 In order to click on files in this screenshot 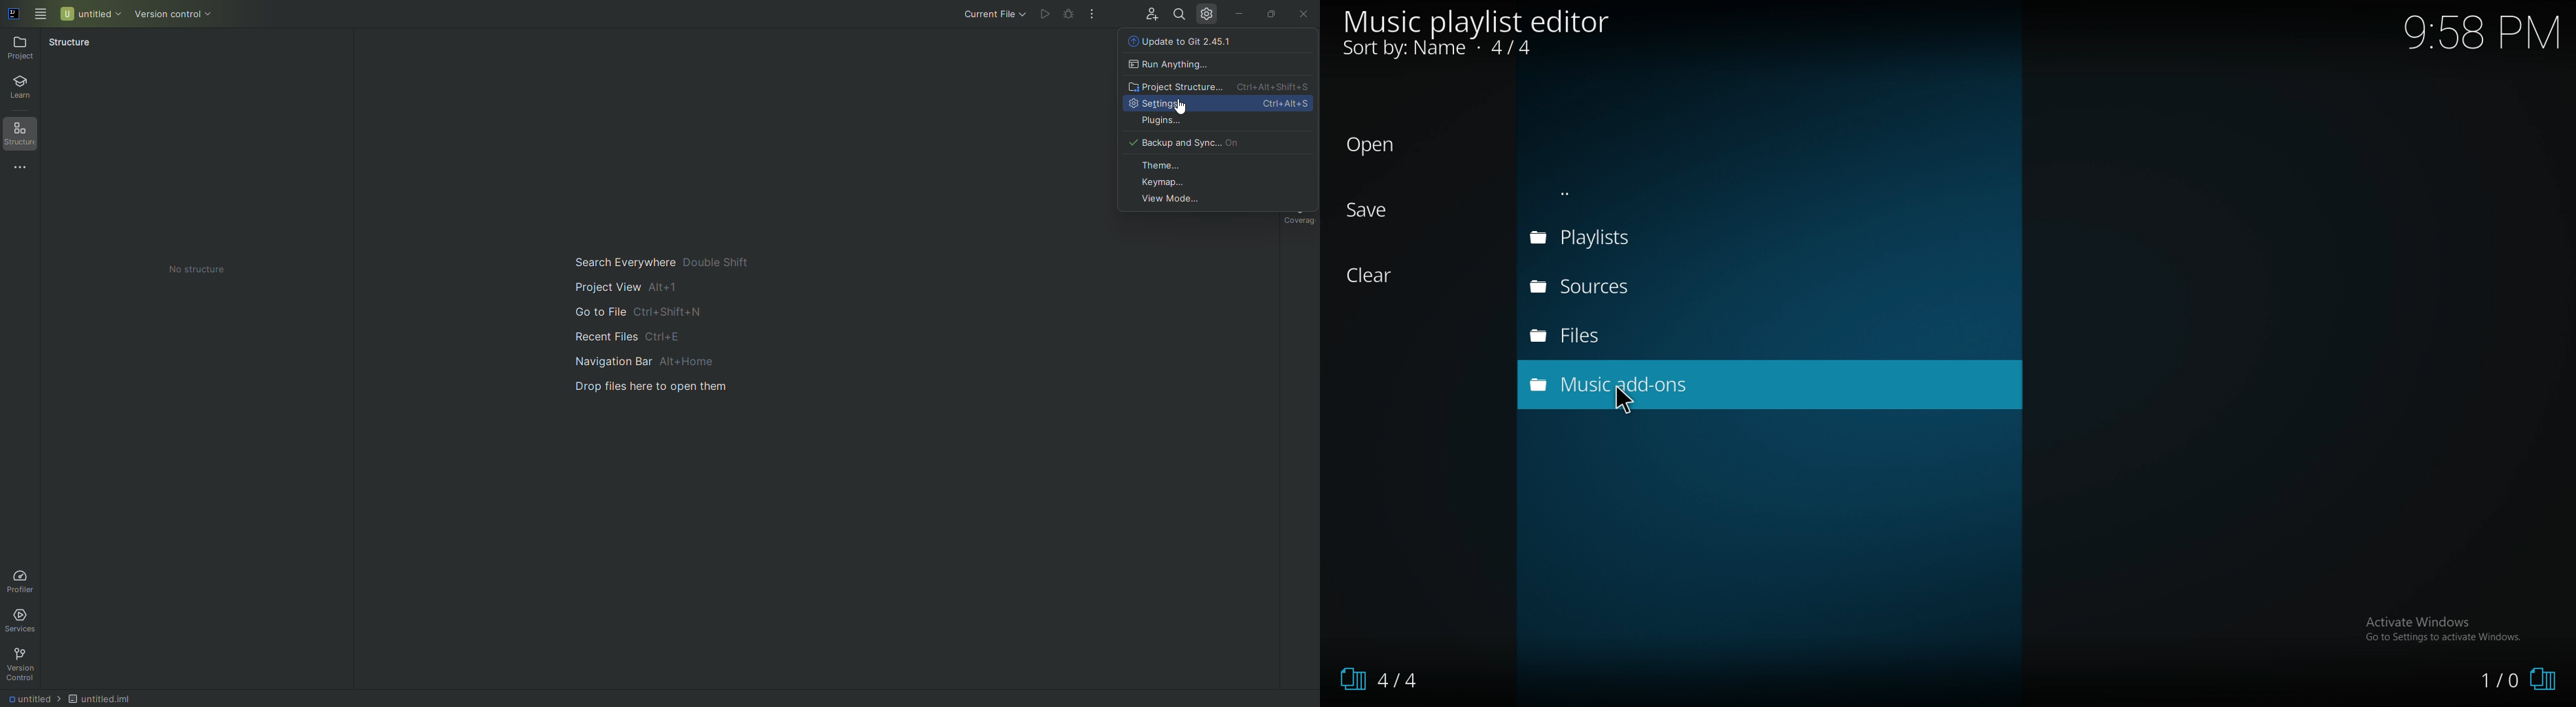, I will do `click(1655, 334)`.